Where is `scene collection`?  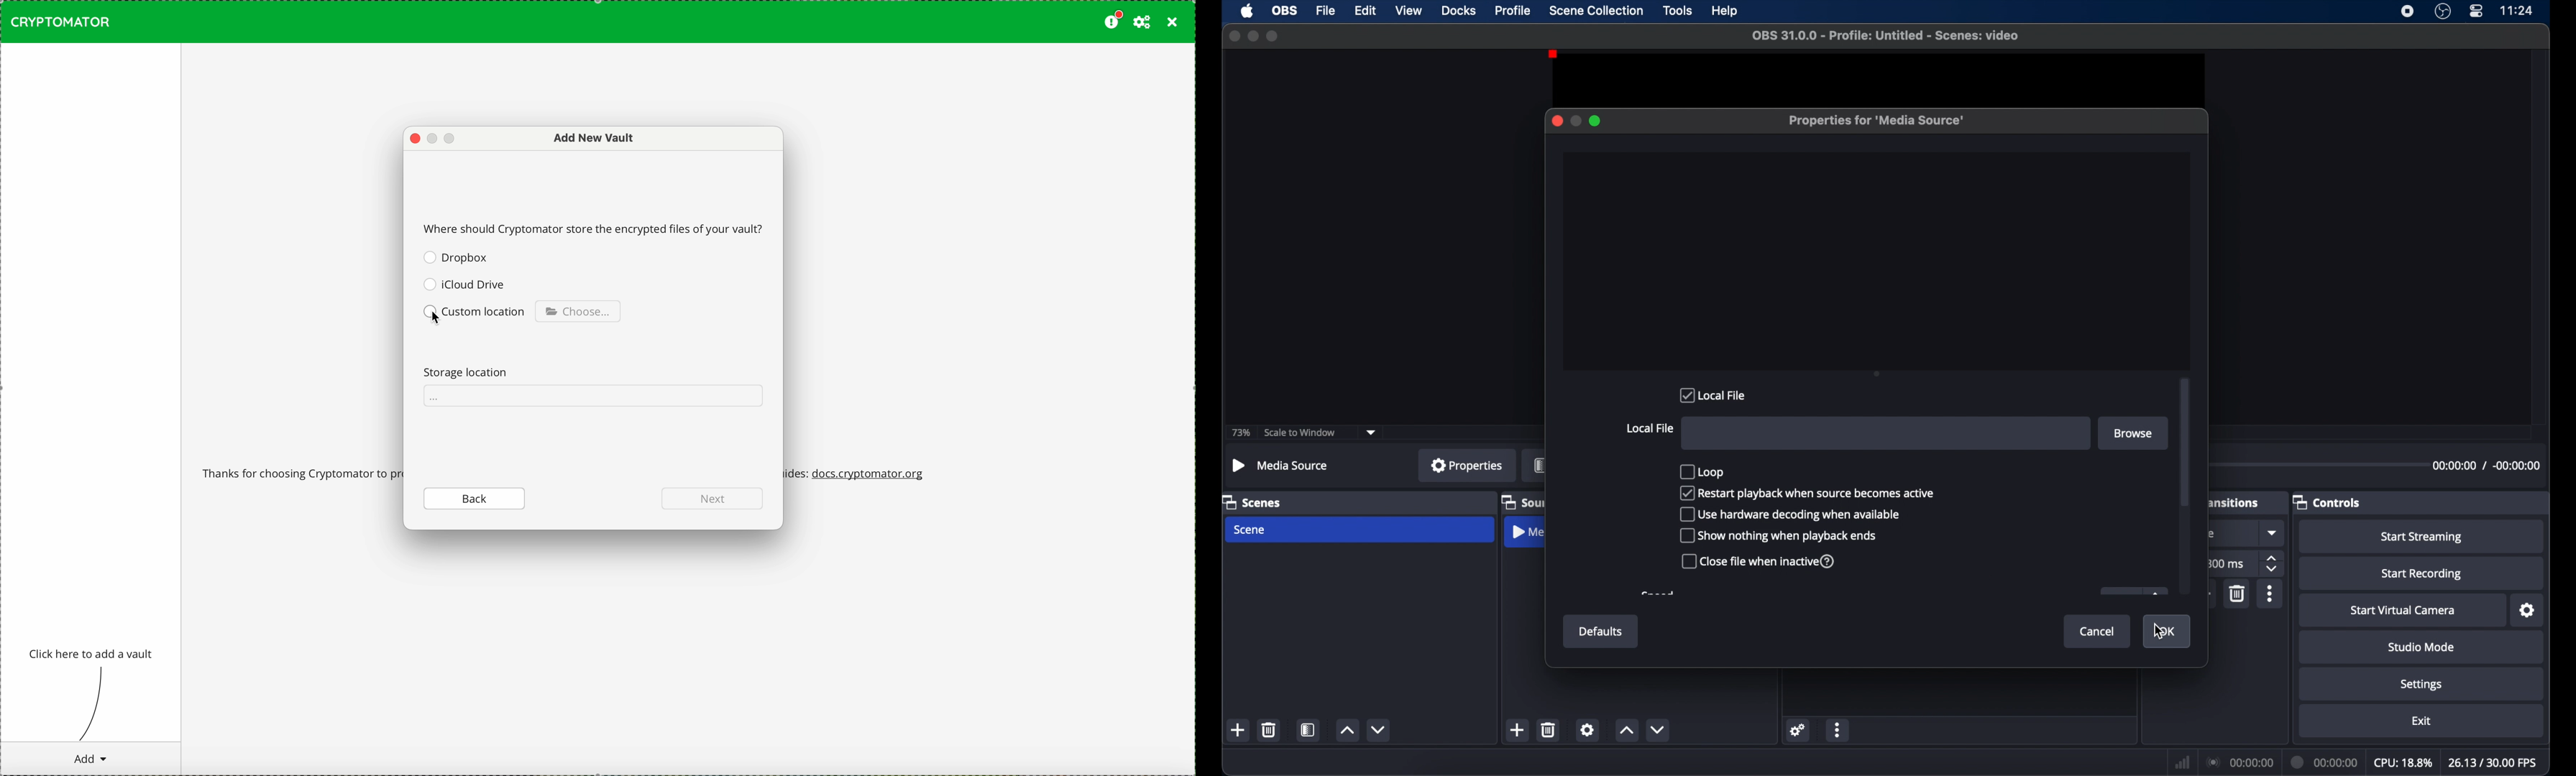 scene collection is located at coordinates (1596, 10).